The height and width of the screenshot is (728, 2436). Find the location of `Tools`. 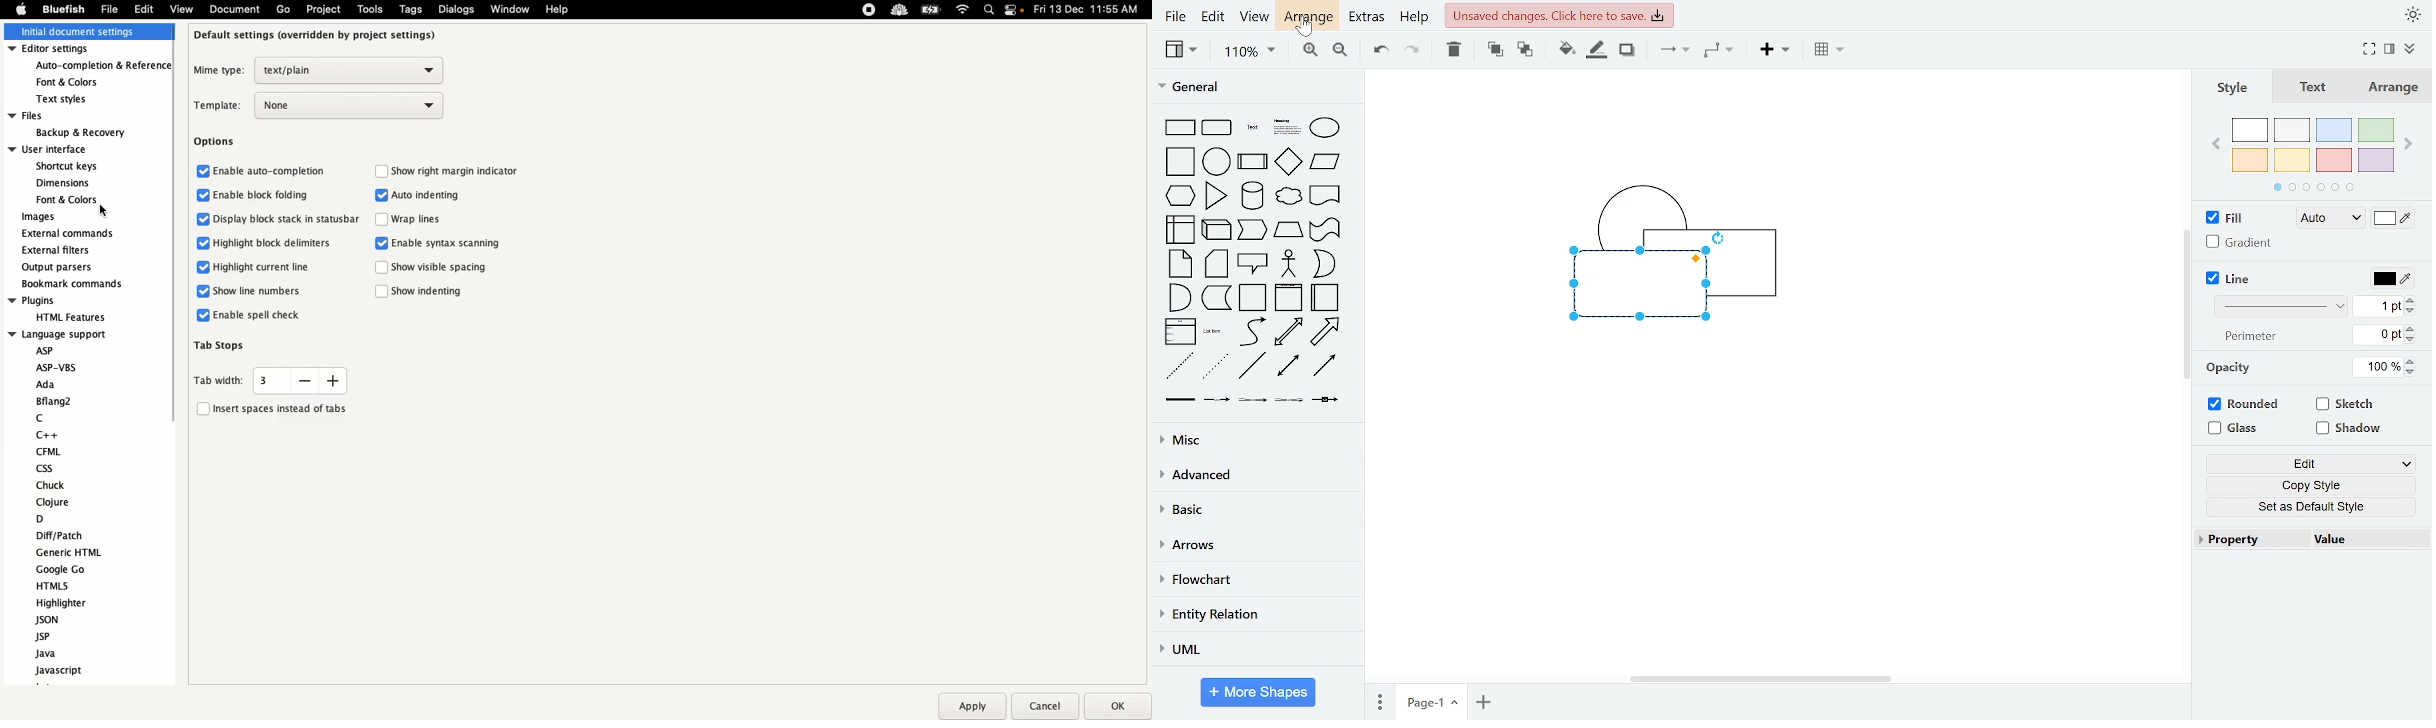

Tools is located at coordinates (370, 9).